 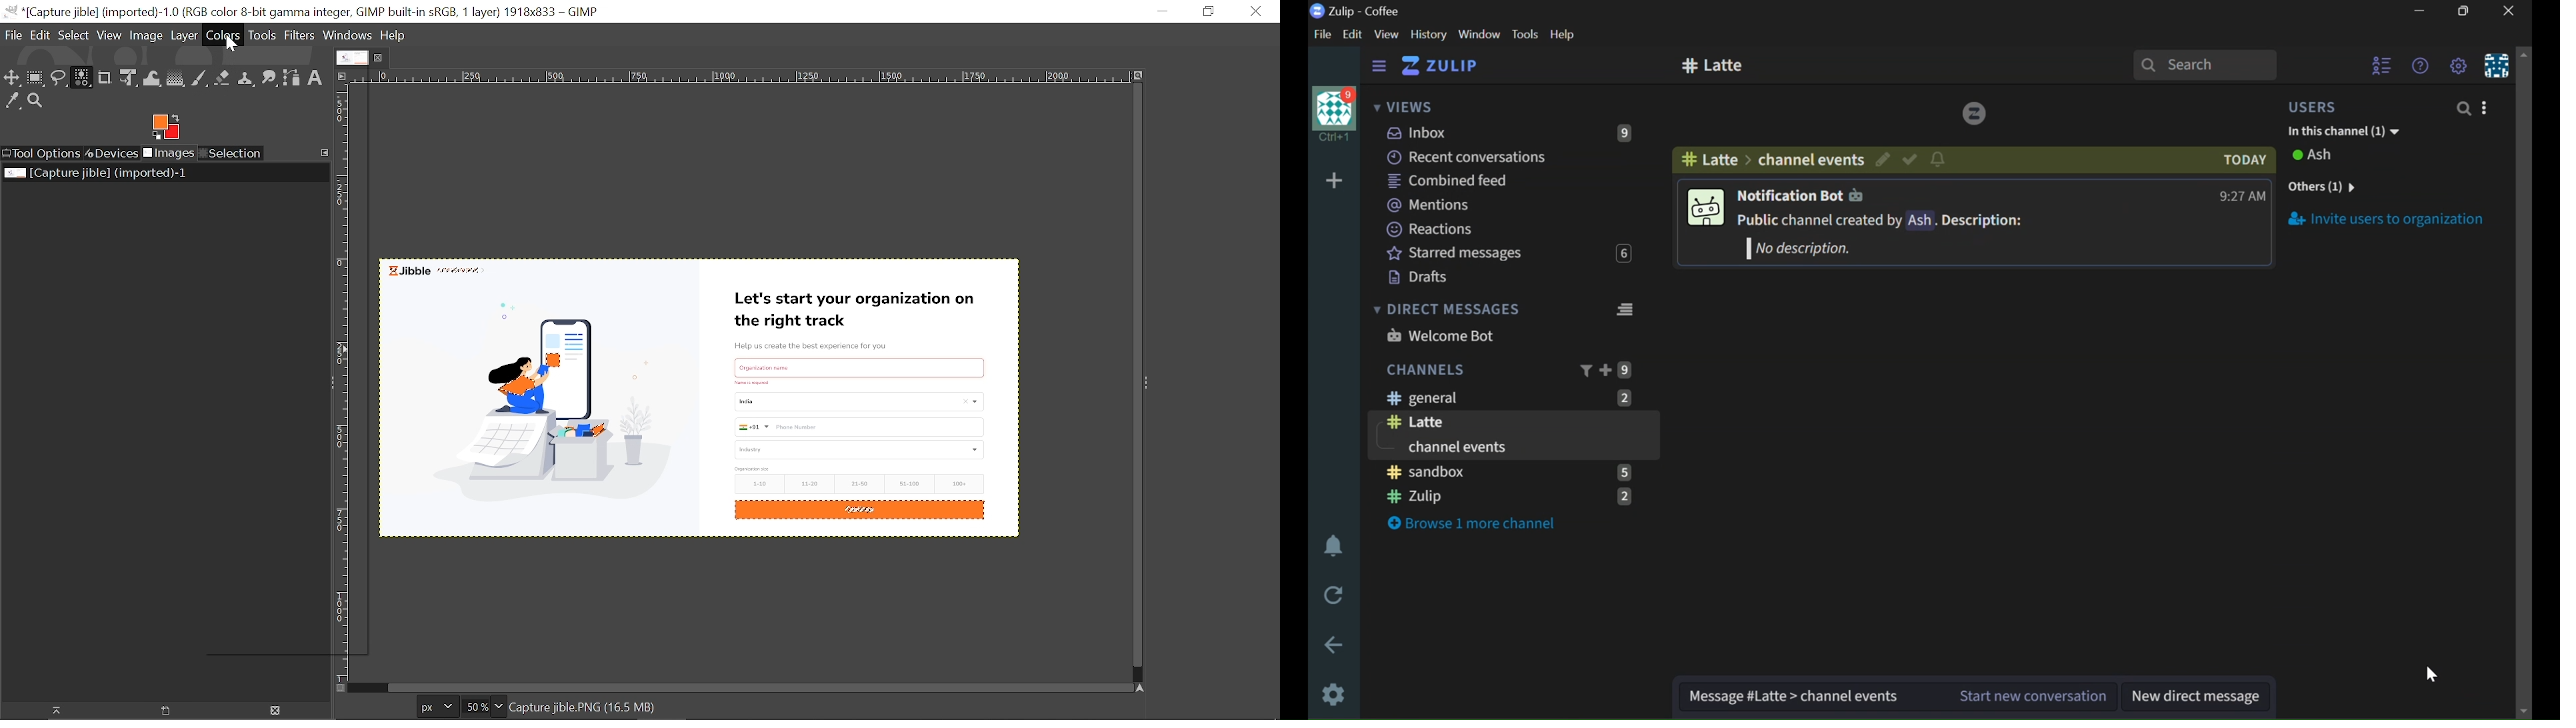 I want to click on Windows, so click(x=349, y=36).